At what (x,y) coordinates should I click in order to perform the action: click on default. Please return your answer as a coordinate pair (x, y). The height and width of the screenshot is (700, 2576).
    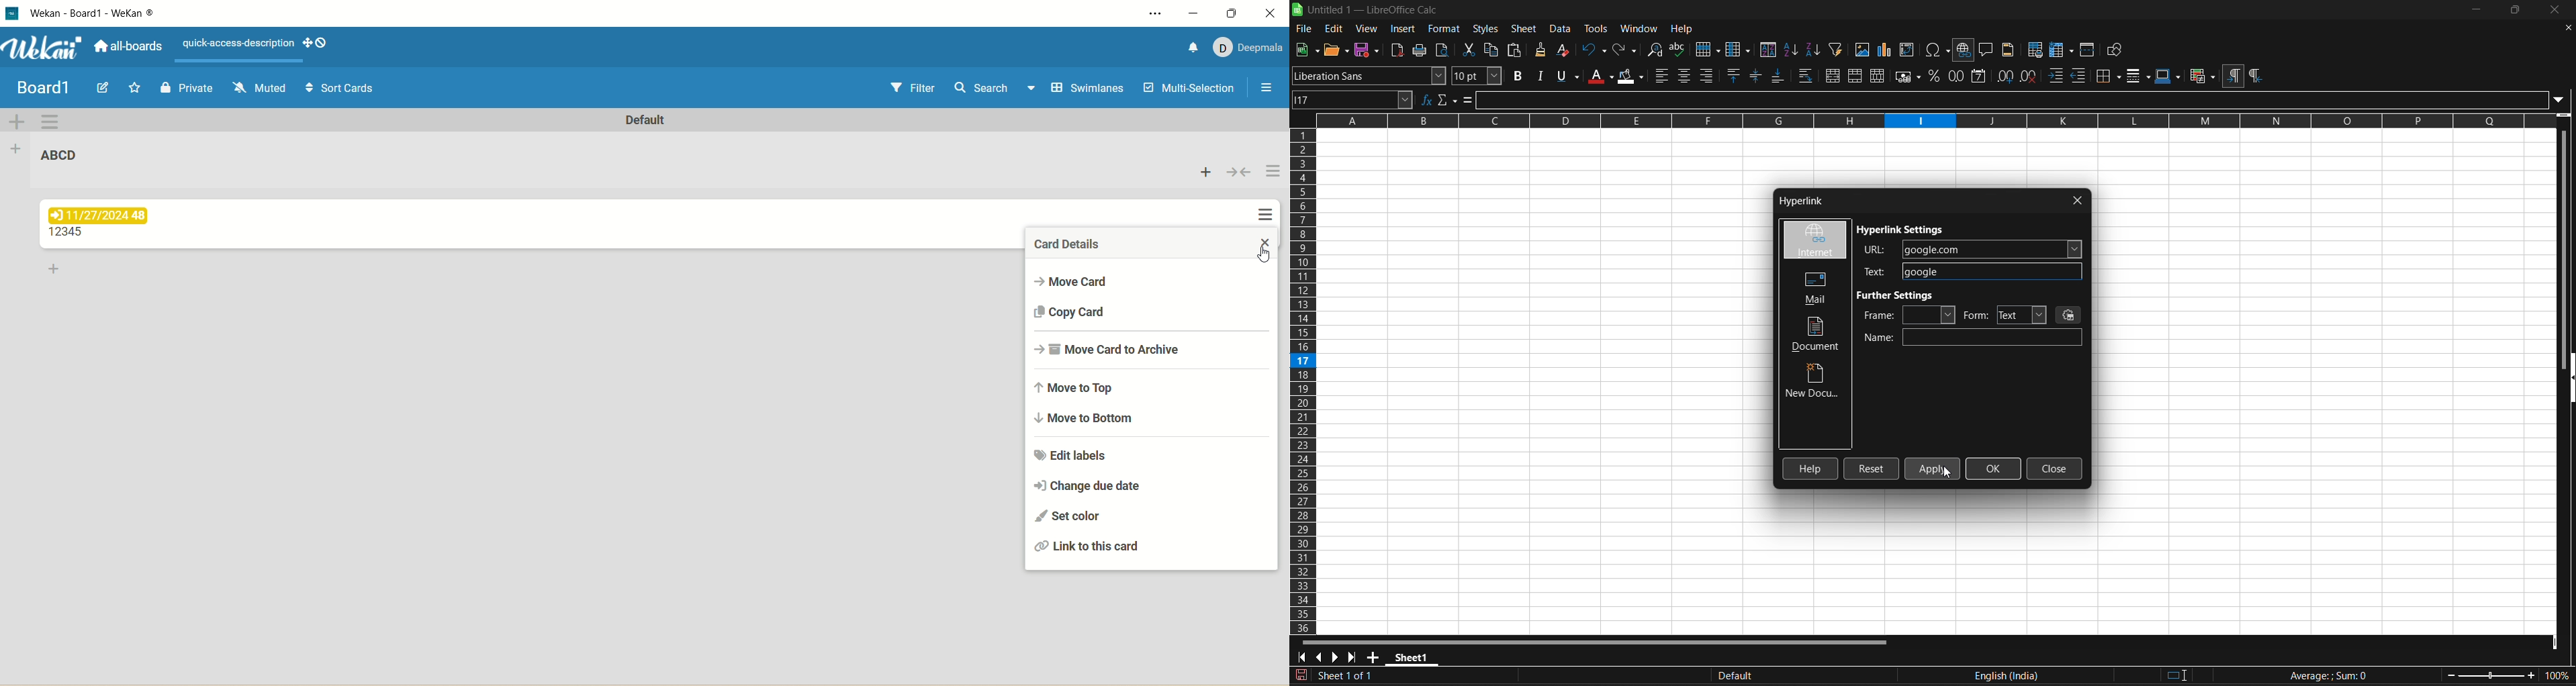
    Looking at the image, I should click on (1839, 676).